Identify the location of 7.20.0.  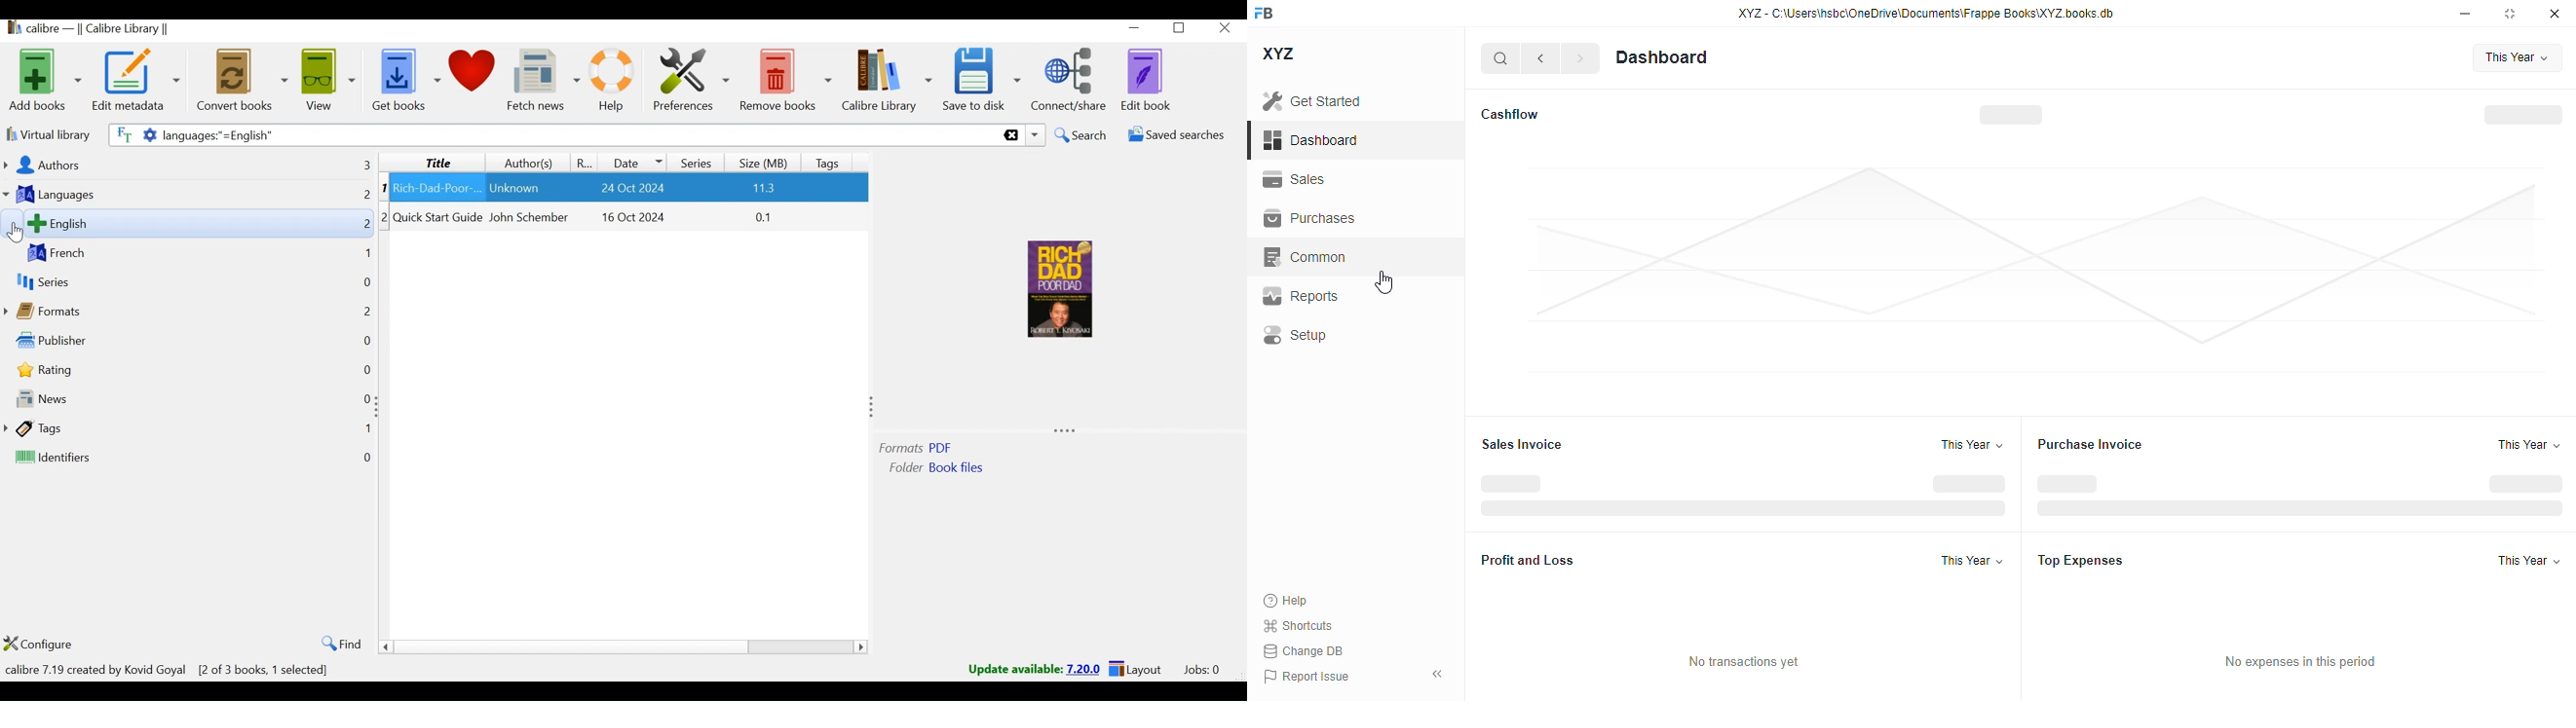
(1085, 668).